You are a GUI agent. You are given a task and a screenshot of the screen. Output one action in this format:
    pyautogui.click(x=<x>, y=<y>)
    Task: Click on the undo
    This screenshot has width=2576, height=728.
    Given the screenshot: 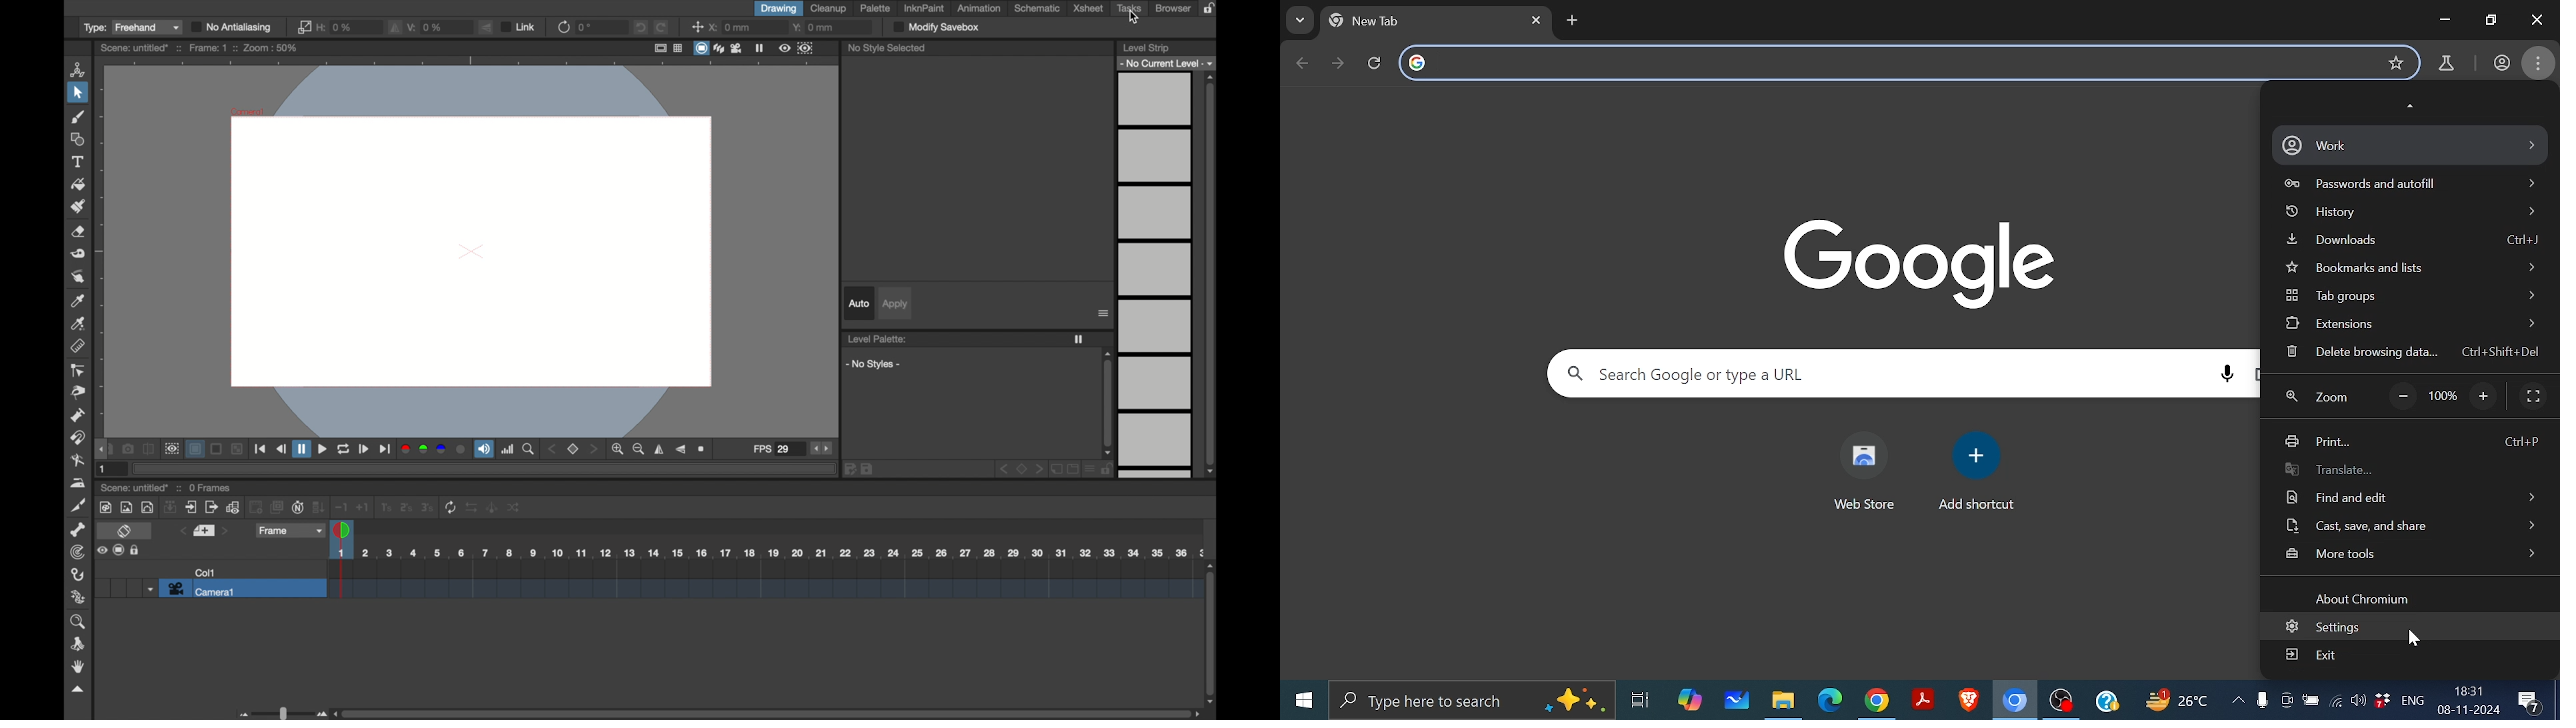 What is the action you would take?
    pyautogui.click(x=641, y=27)
    